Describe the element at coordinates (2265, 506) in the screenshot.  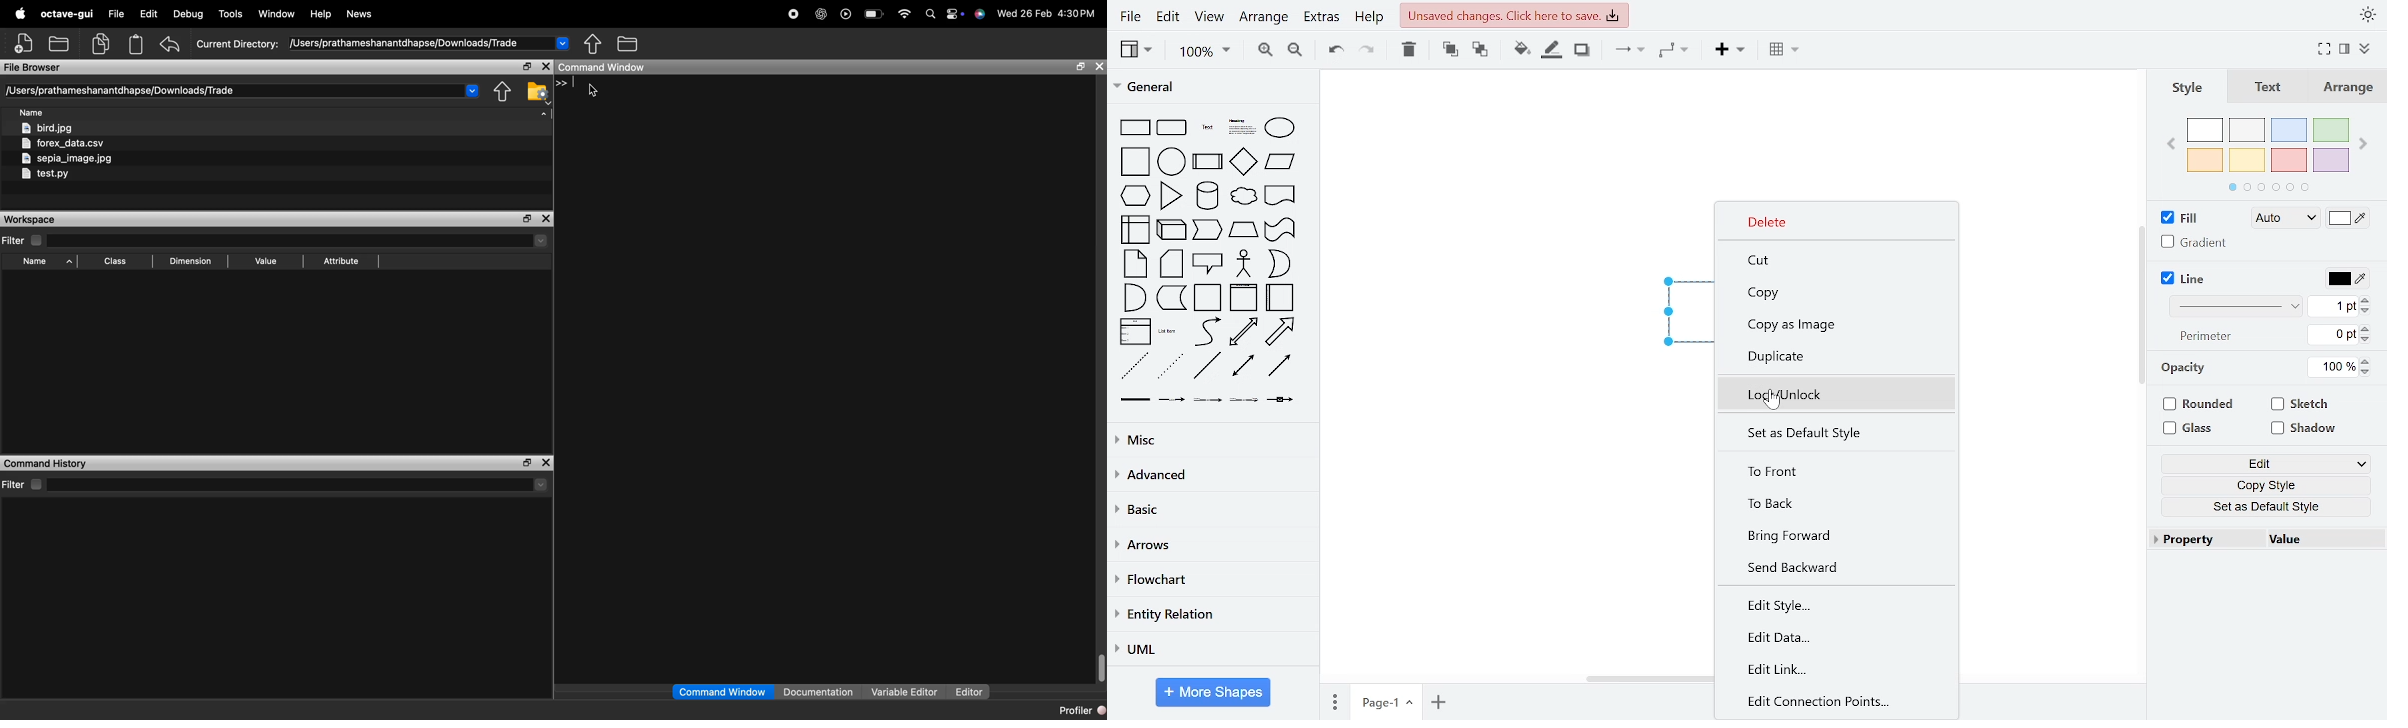
I see `set as default style` at that location.